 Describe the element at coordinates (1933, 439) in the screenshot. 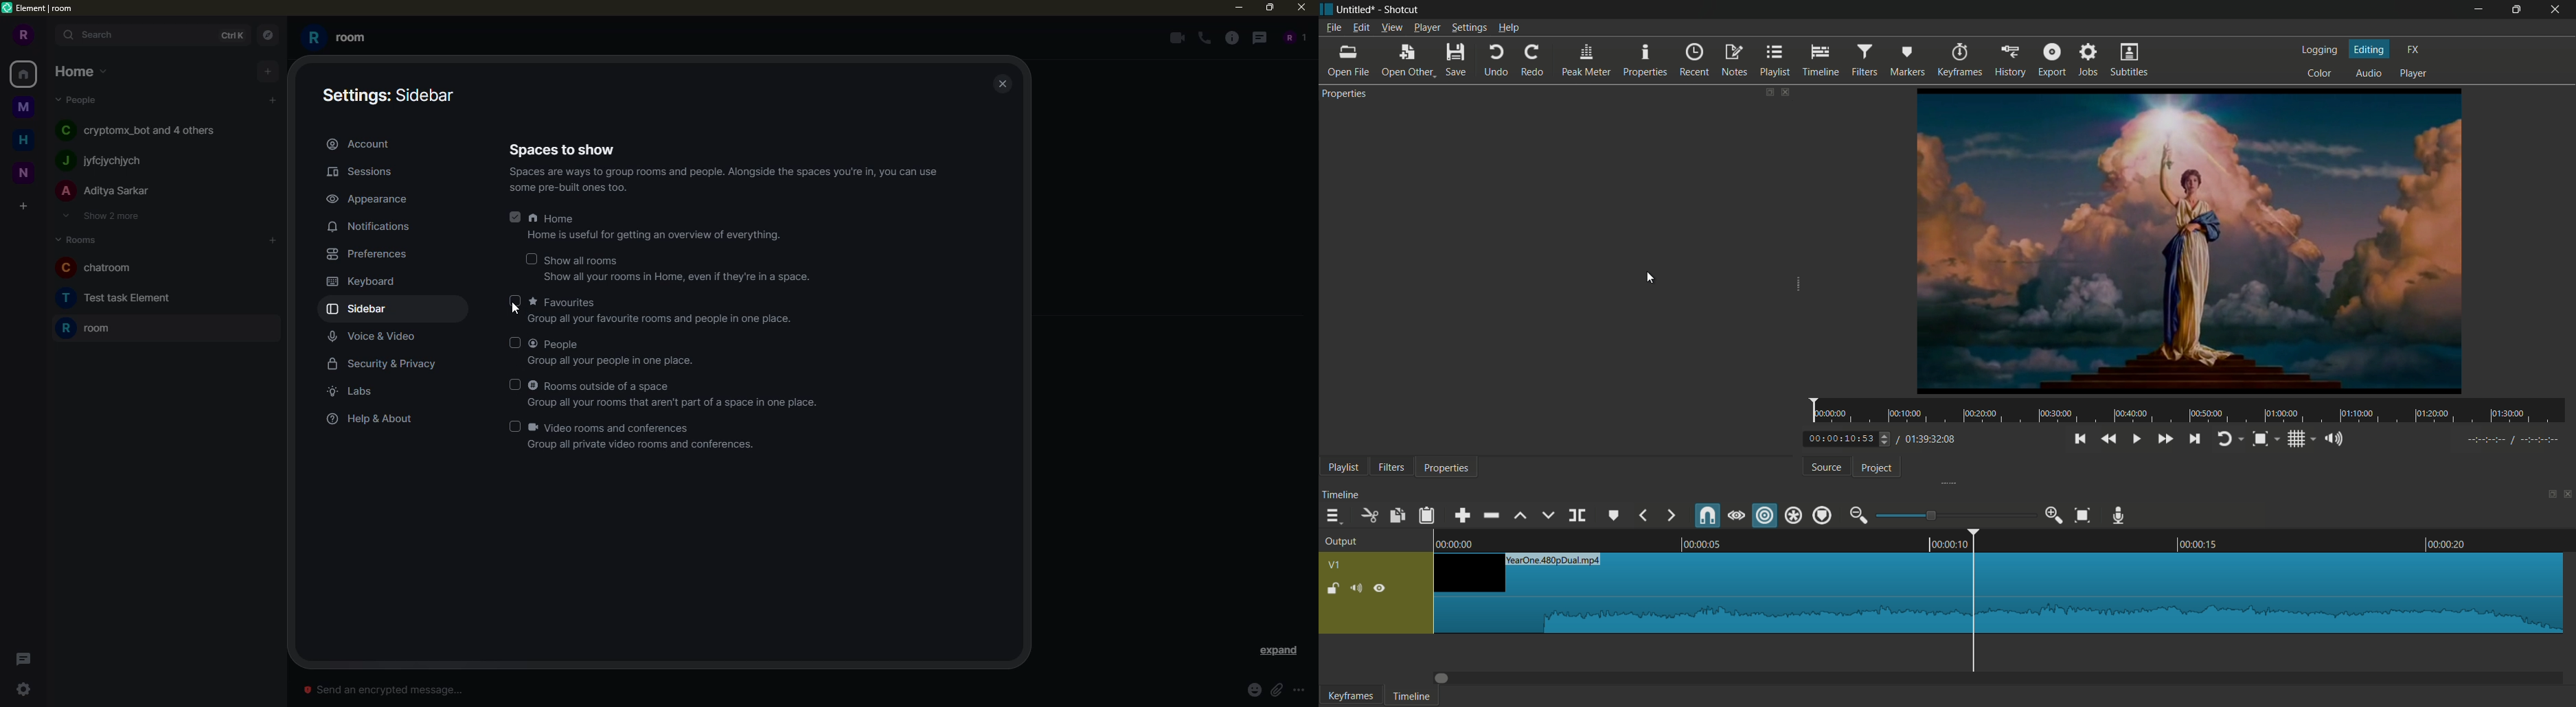

I see `total time` at that location.